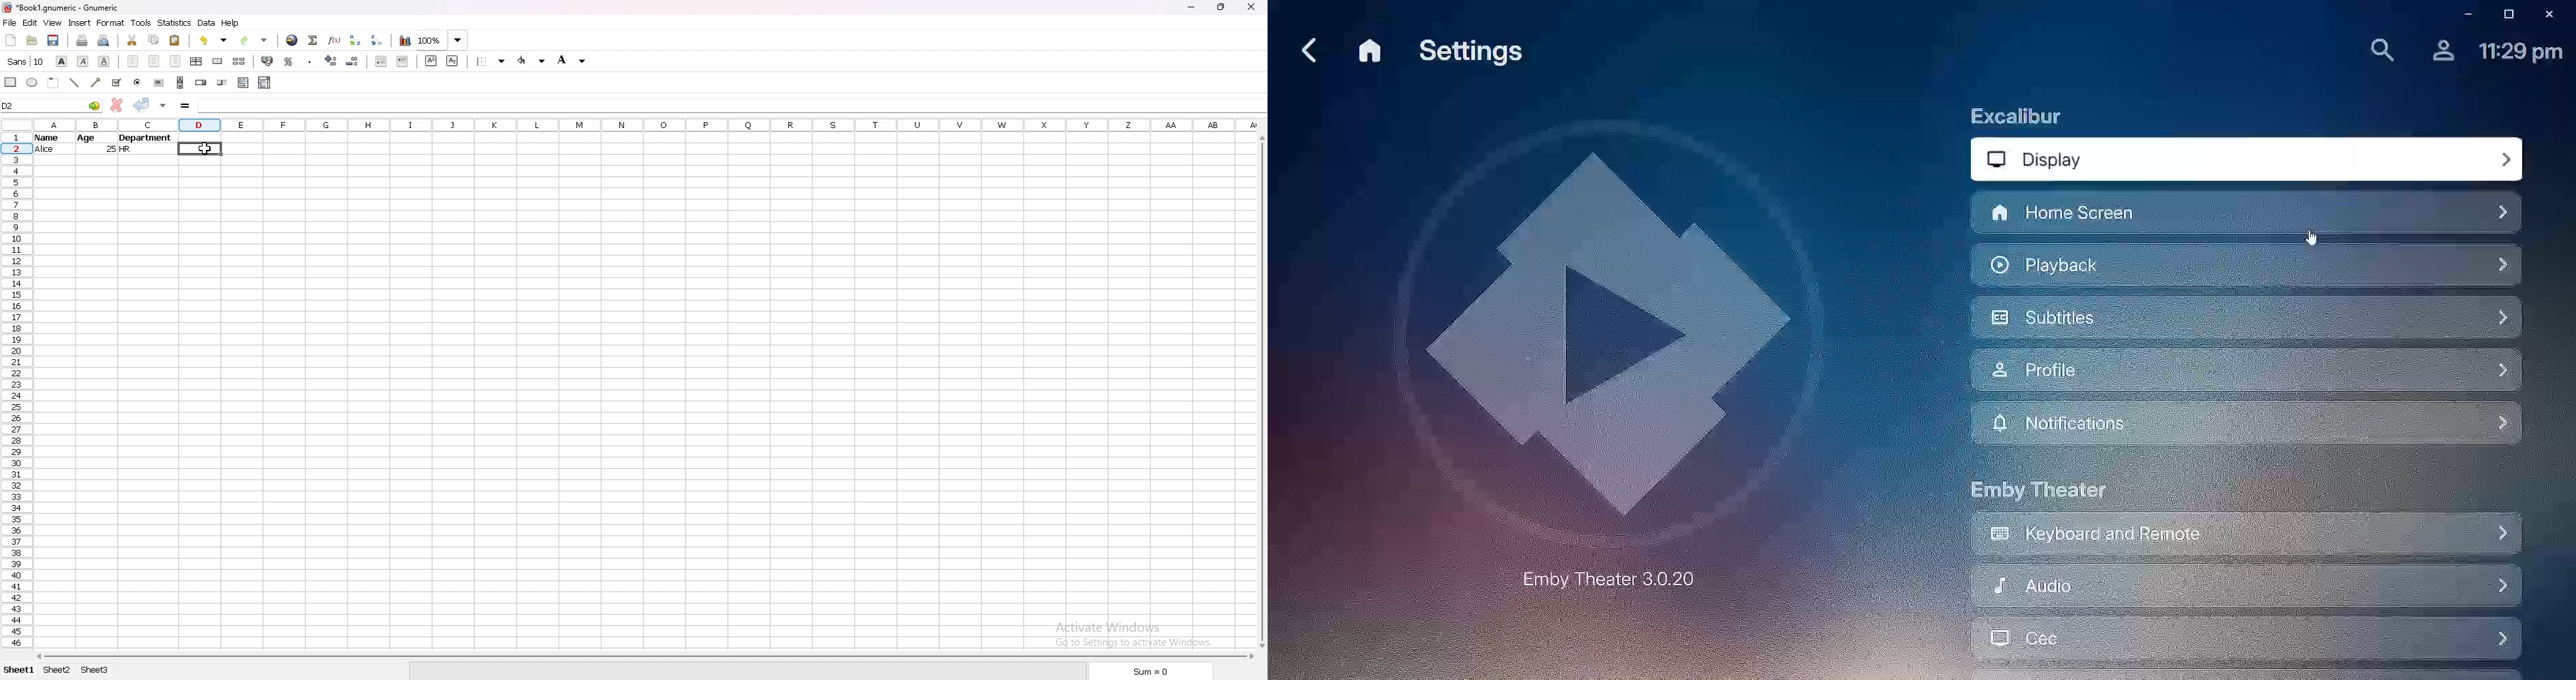  Describe the element at coordinates (2244, 267) in the screenshot. I see `Playback` at that location.